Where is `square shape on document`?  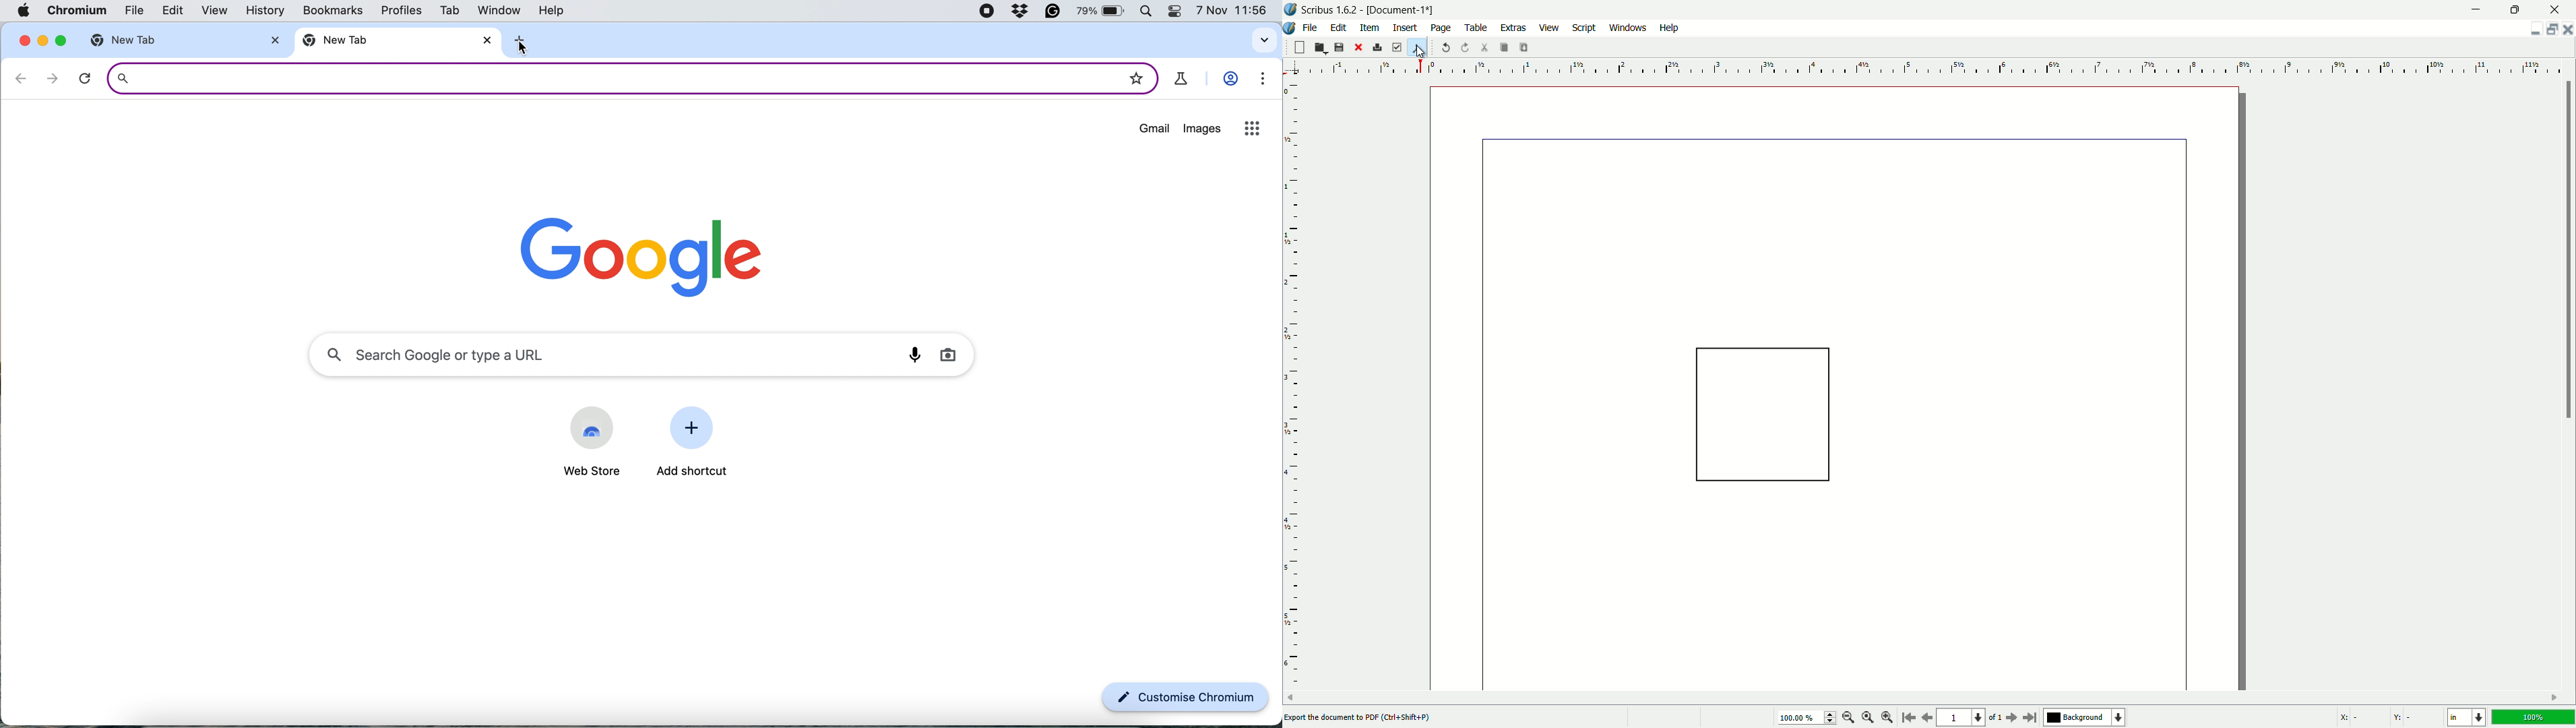 square shape on document is located at coordinates (1761, 419).